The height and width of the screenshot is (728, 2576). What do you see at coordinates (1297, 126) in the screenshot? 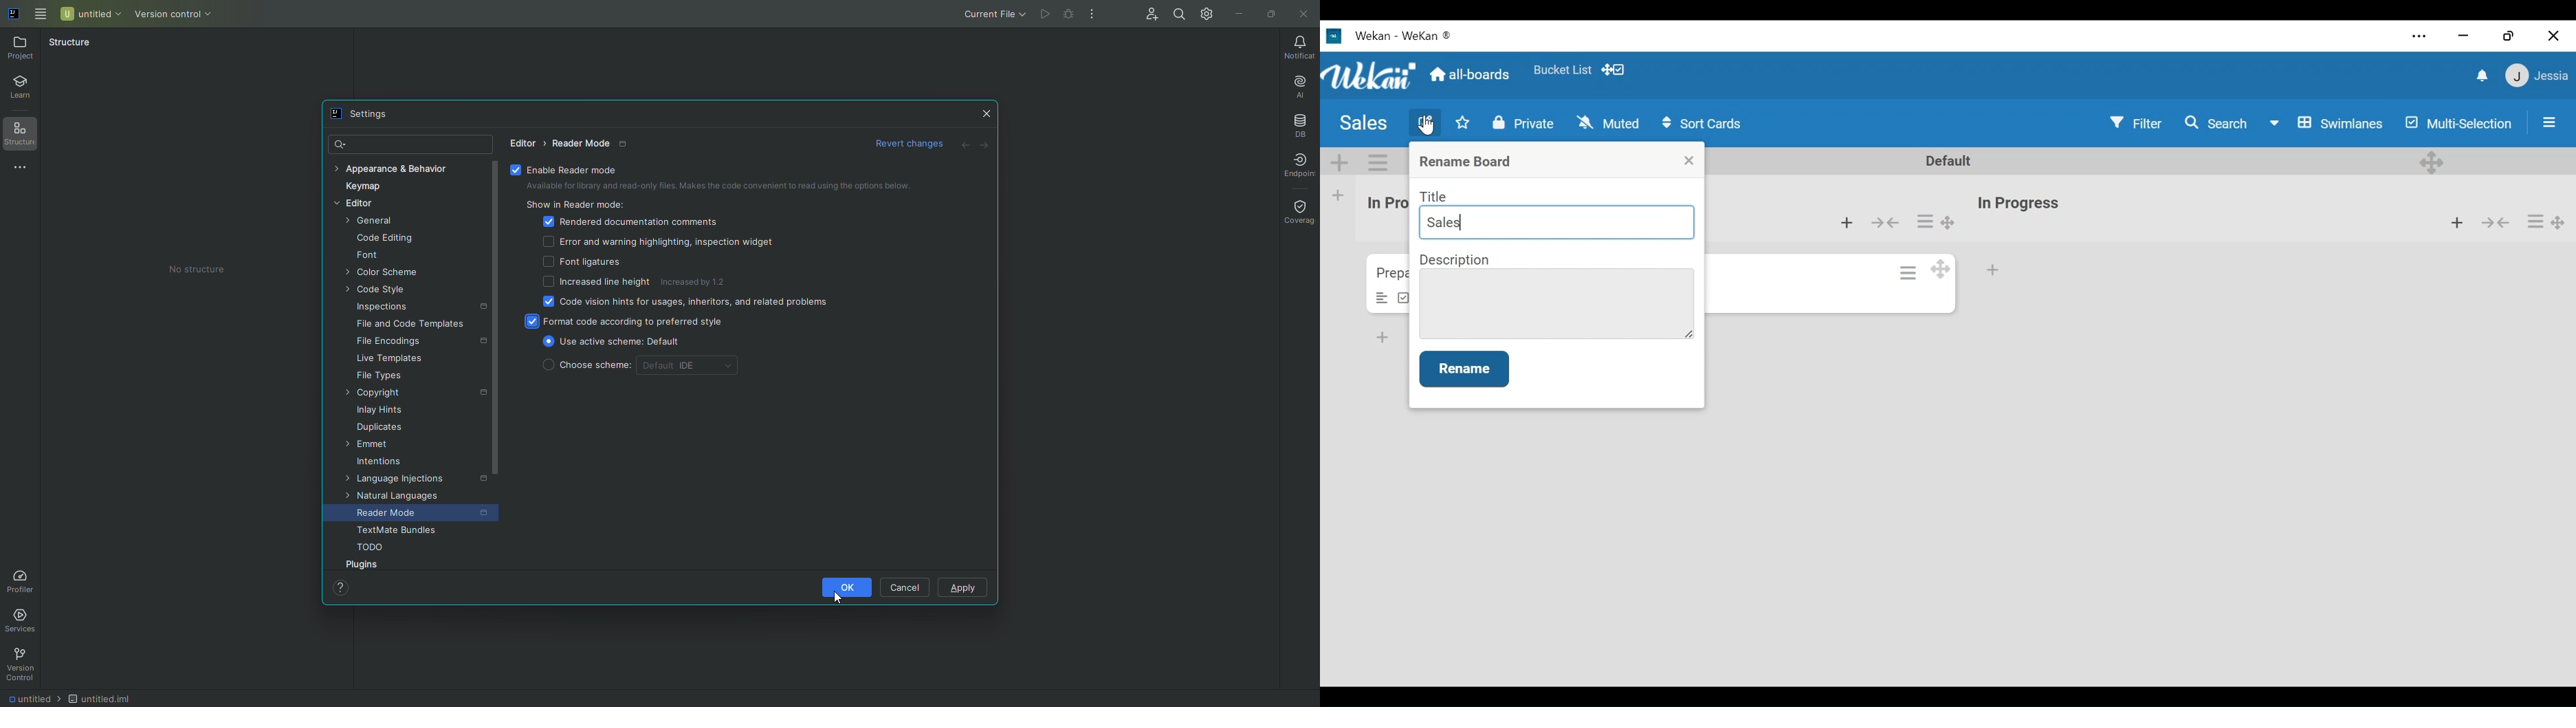
I see `Database` at bounding box center [1297, 126].